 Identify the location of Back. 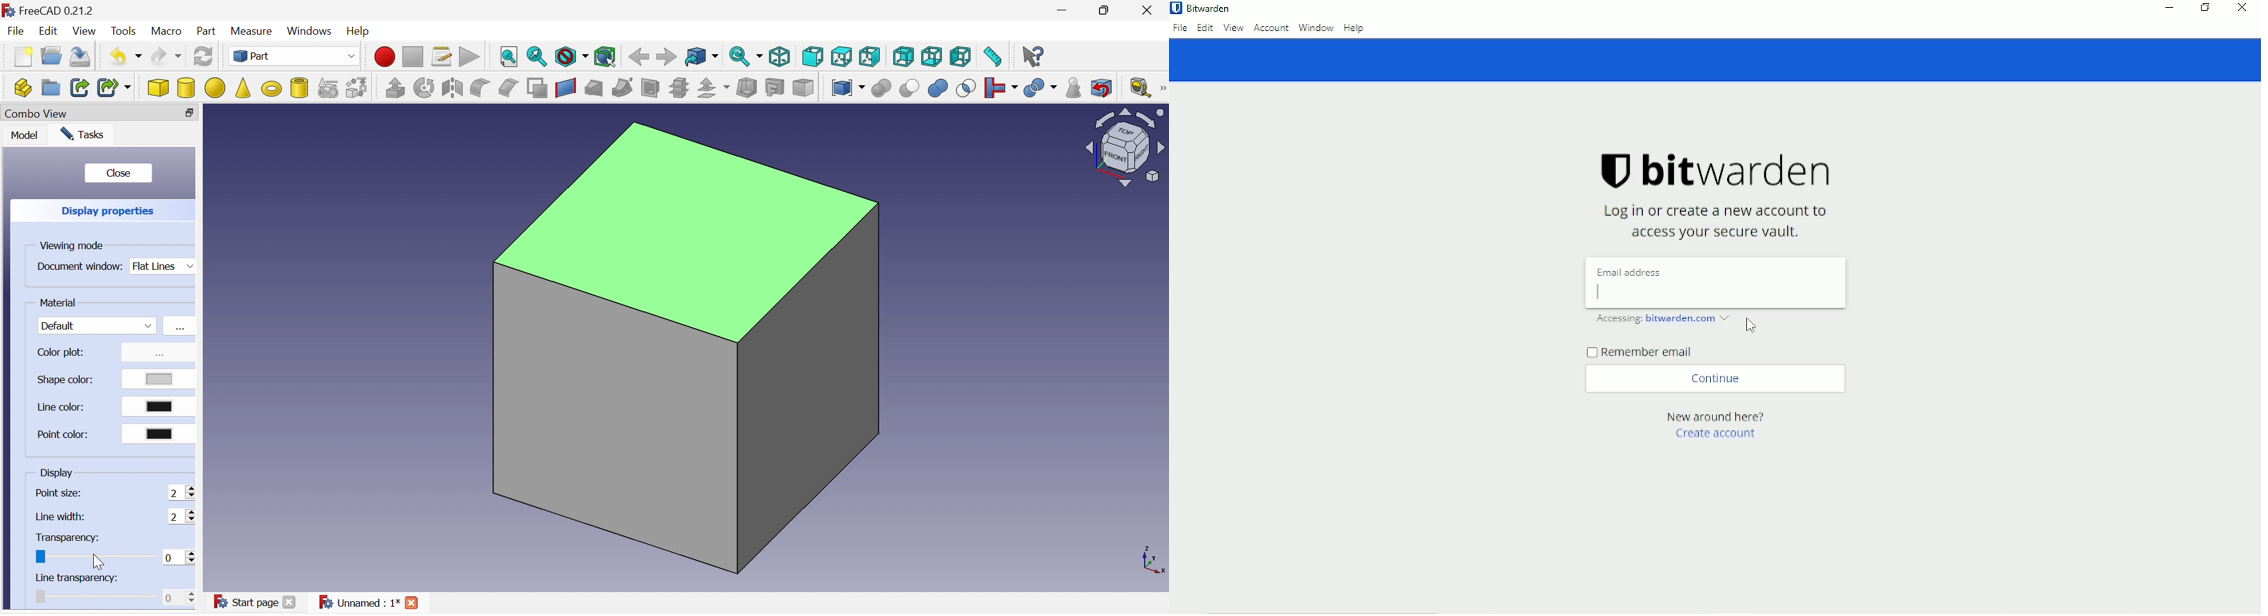
(640, 57).